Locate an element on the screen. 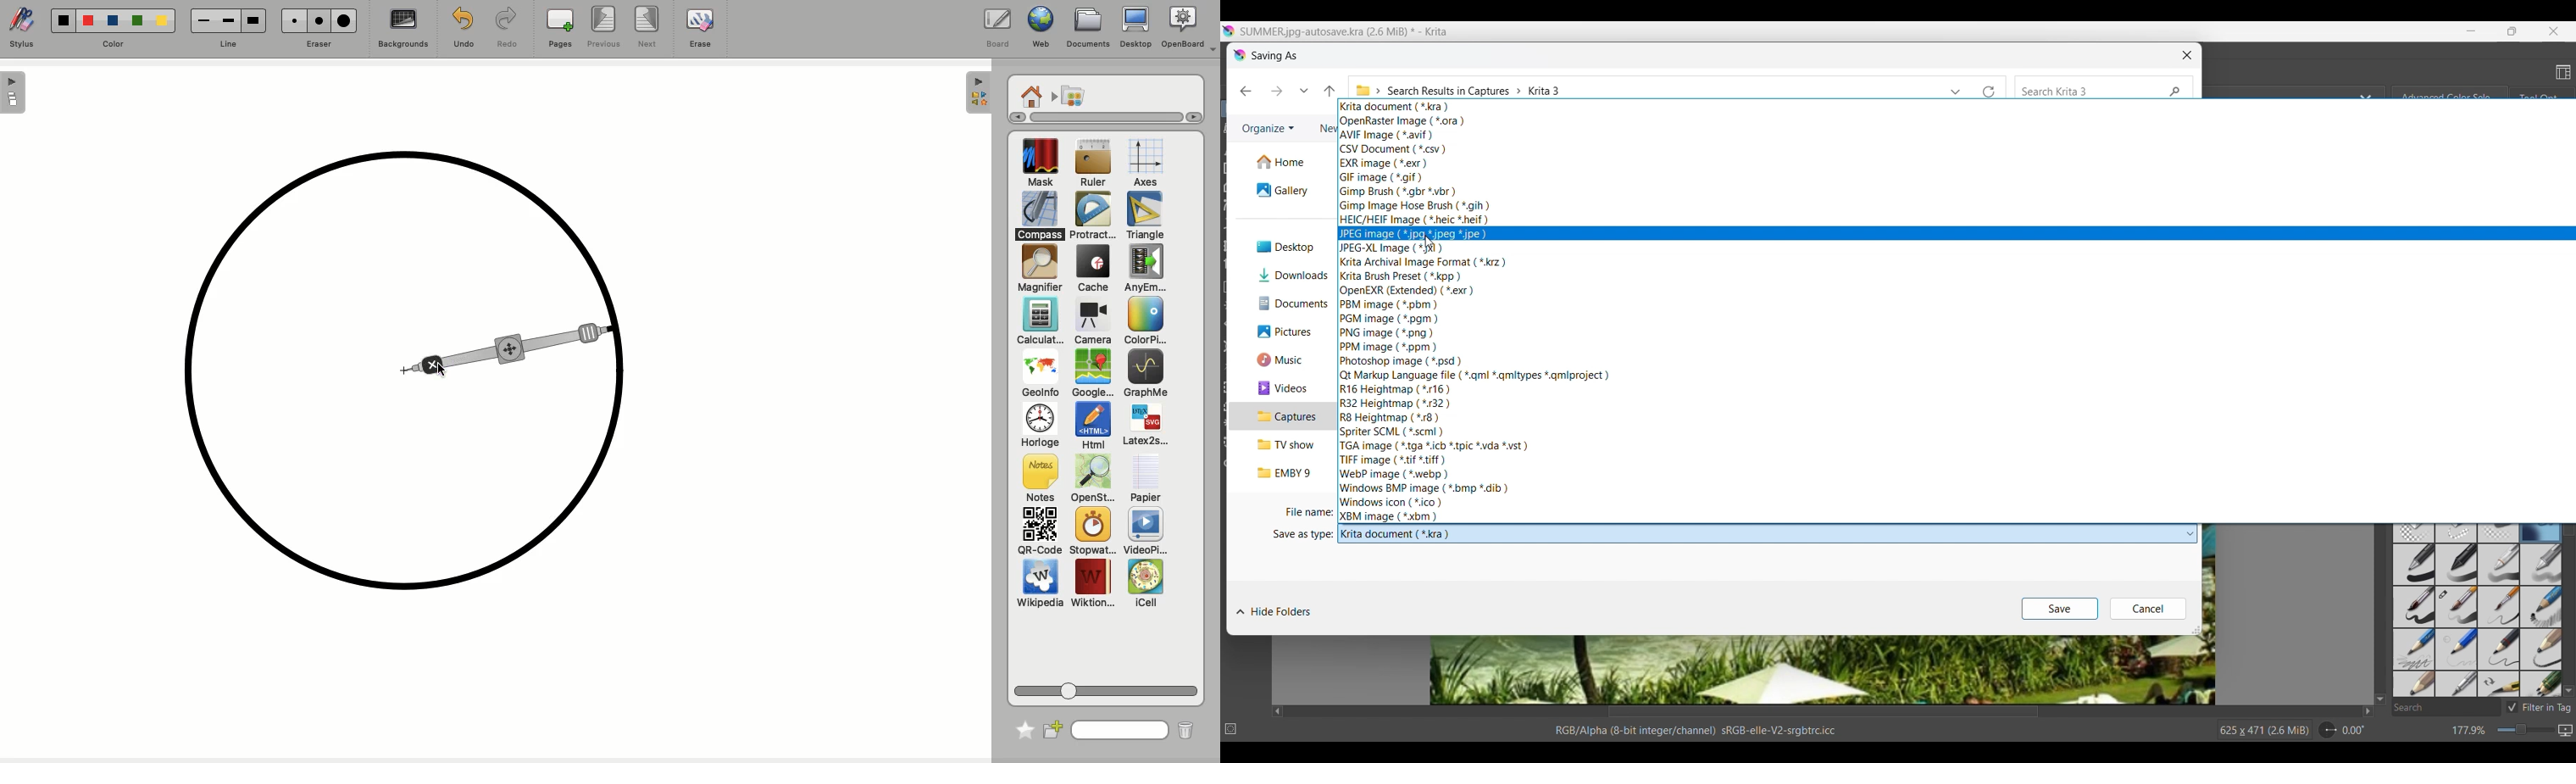 This screenshot has height=784, width=2576. color1 is located at coordinates (61, 19).